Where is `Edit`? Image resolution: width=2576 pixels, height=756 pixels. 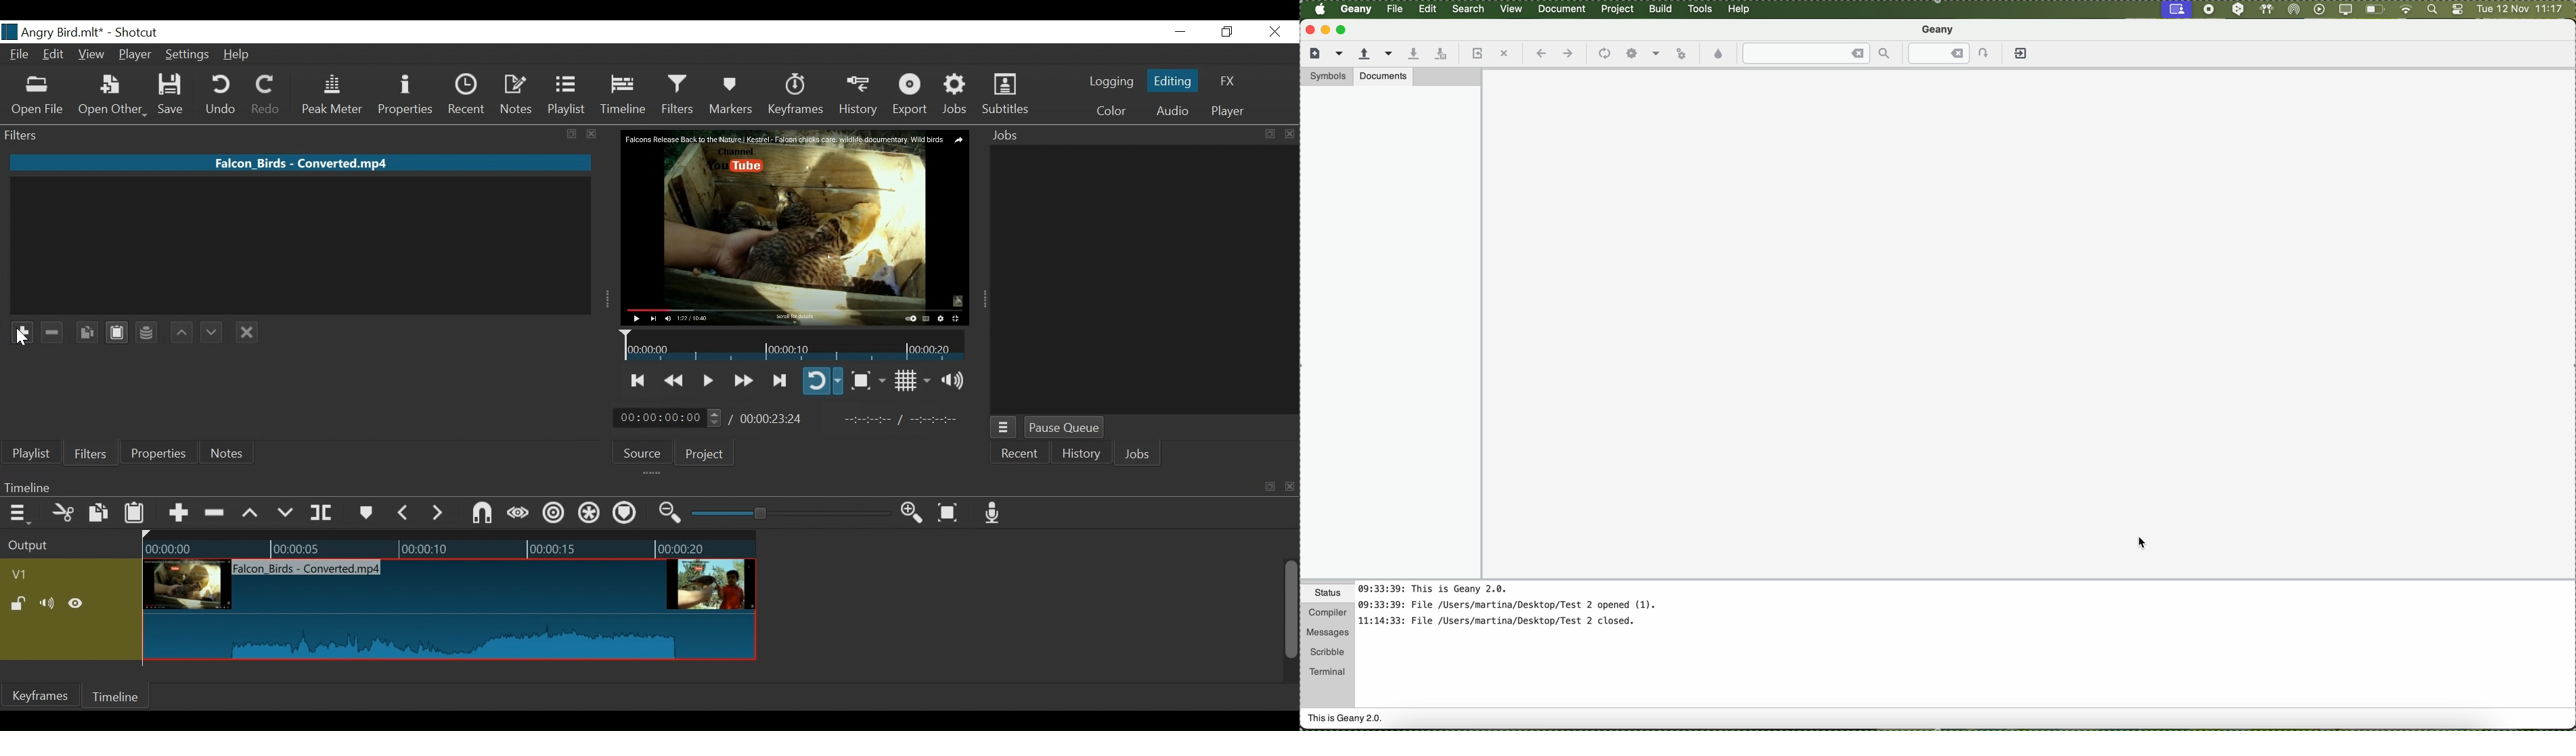
Edit is located at coordinates (55, 56).